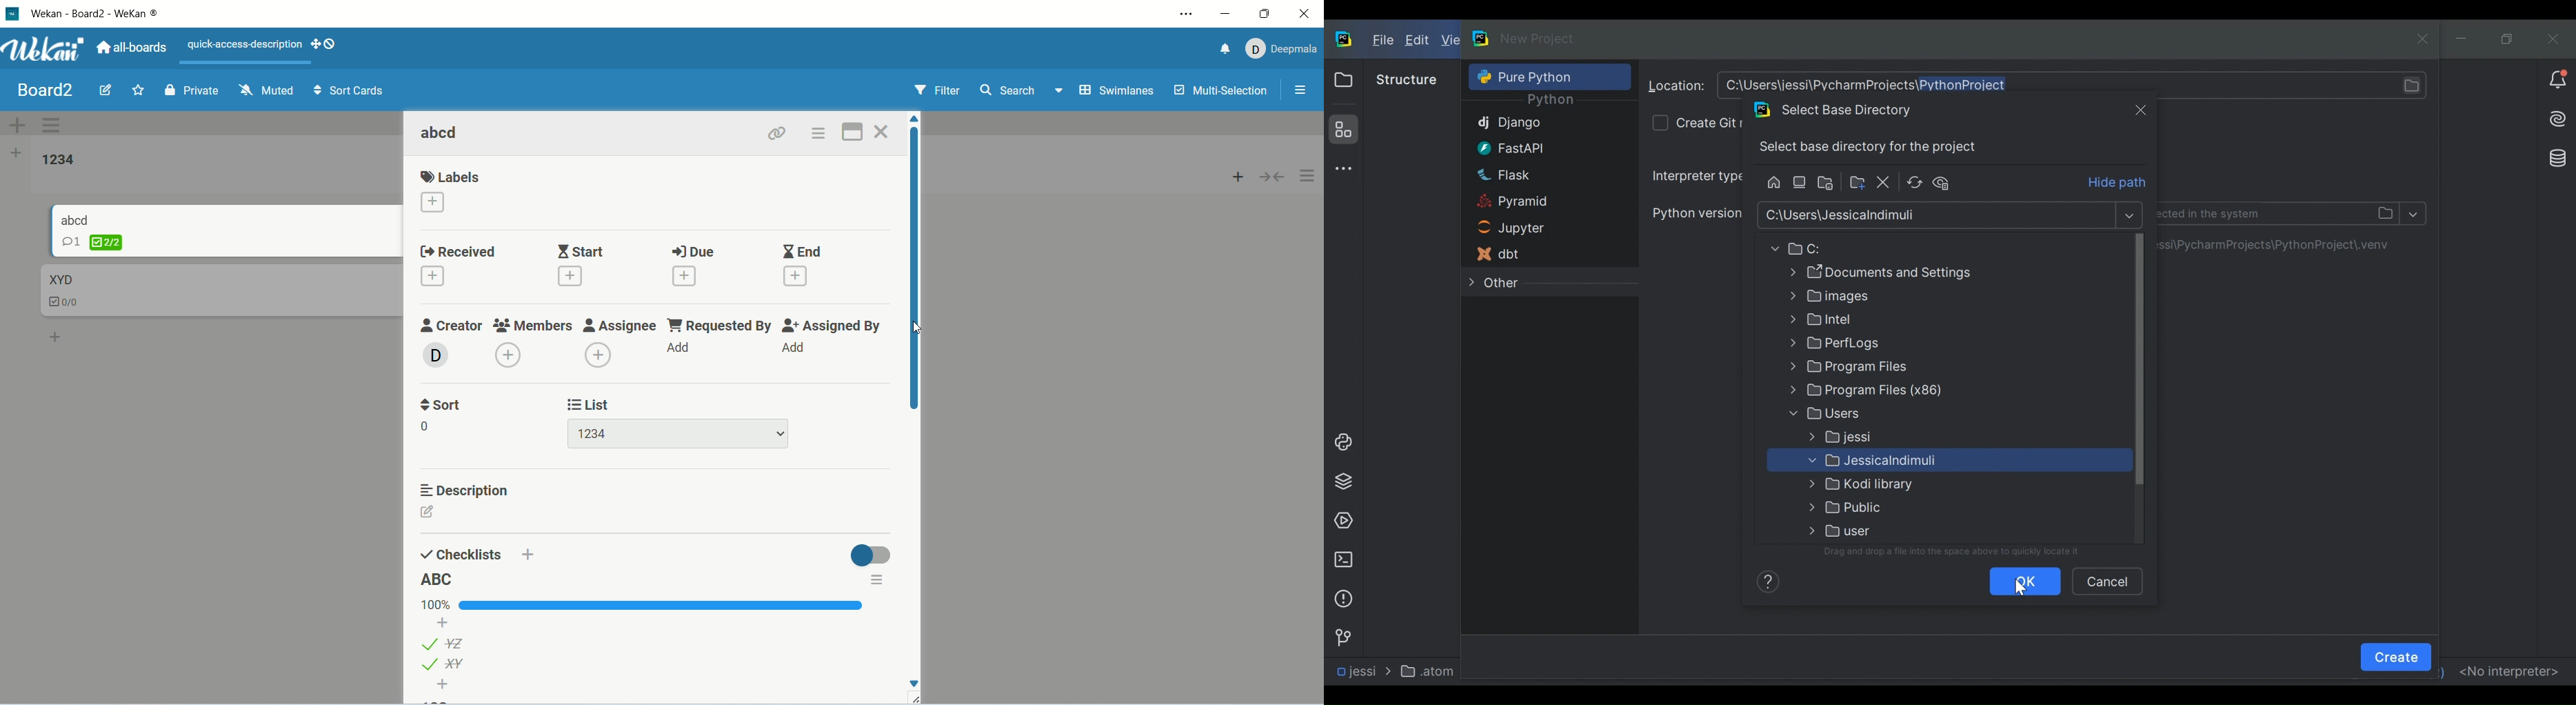 Image resolution: width=2576 pixels, height=728 pixels. I want to click on edit, so click(432, 513).